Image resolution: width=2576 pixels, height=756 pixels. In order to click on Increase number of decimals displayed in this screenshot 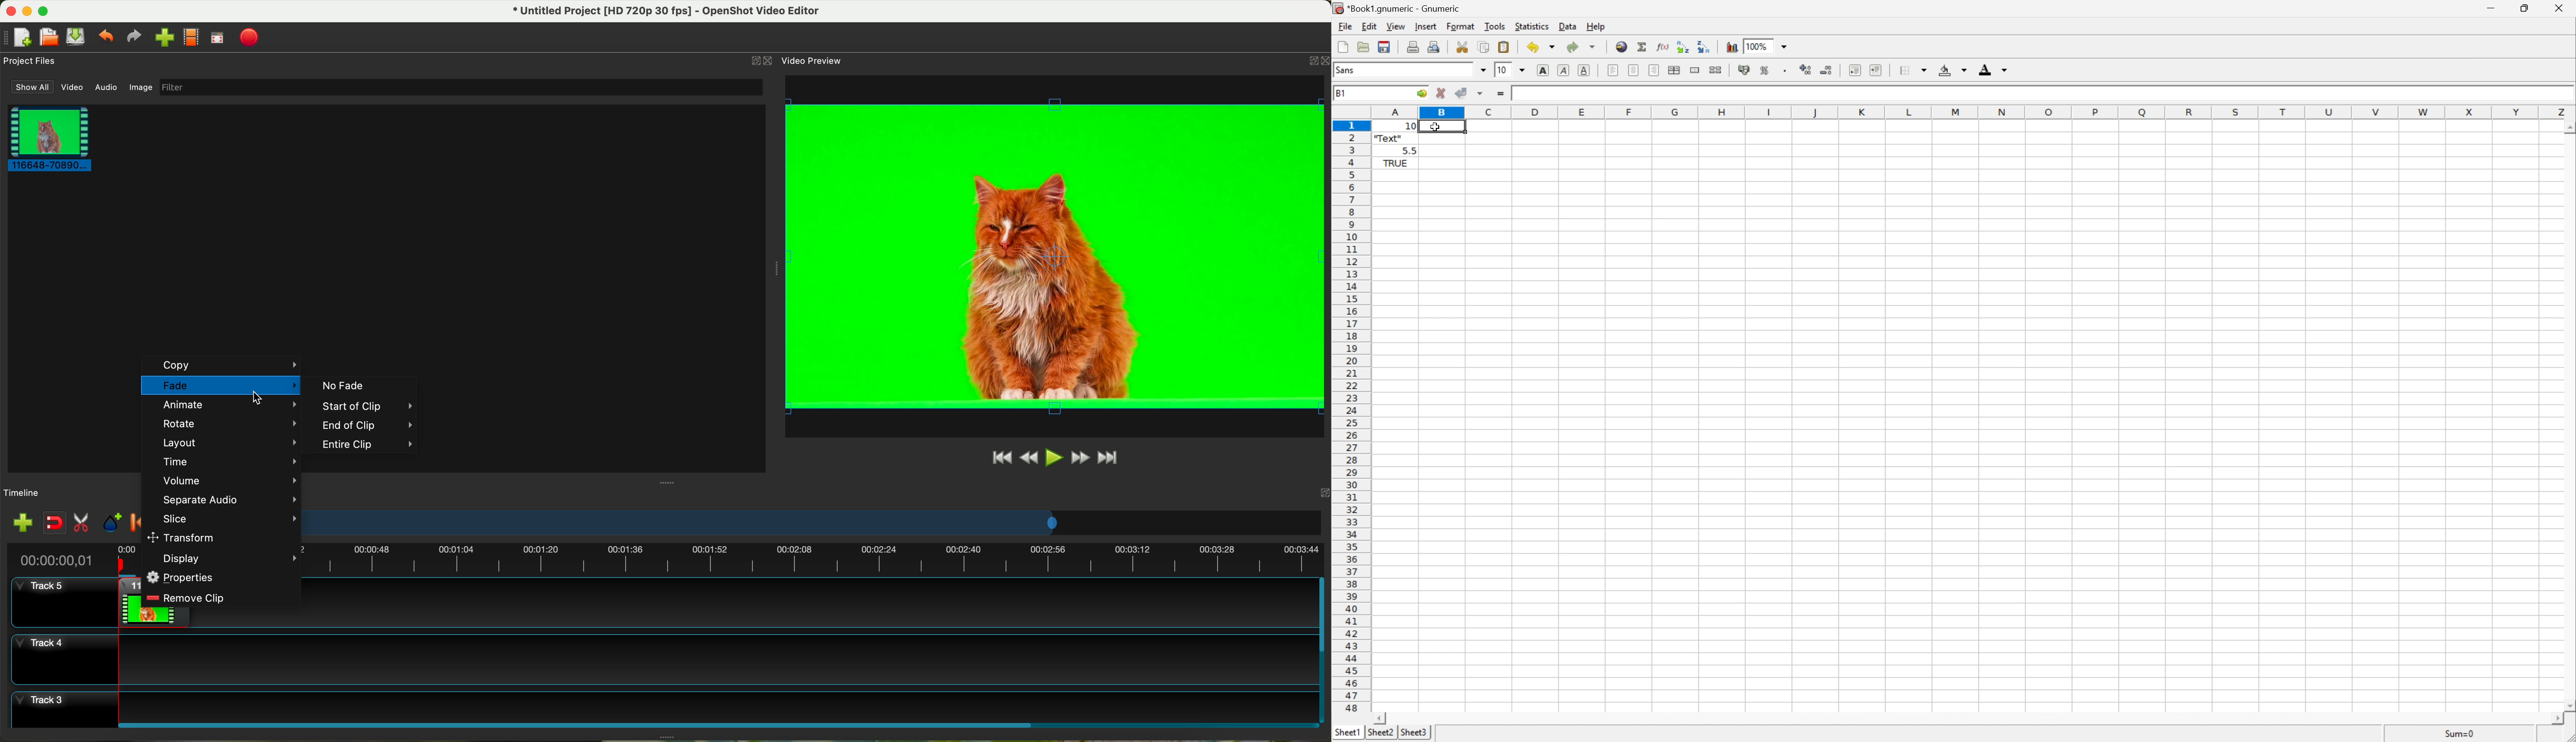, I will do `click(1806, 70)`.